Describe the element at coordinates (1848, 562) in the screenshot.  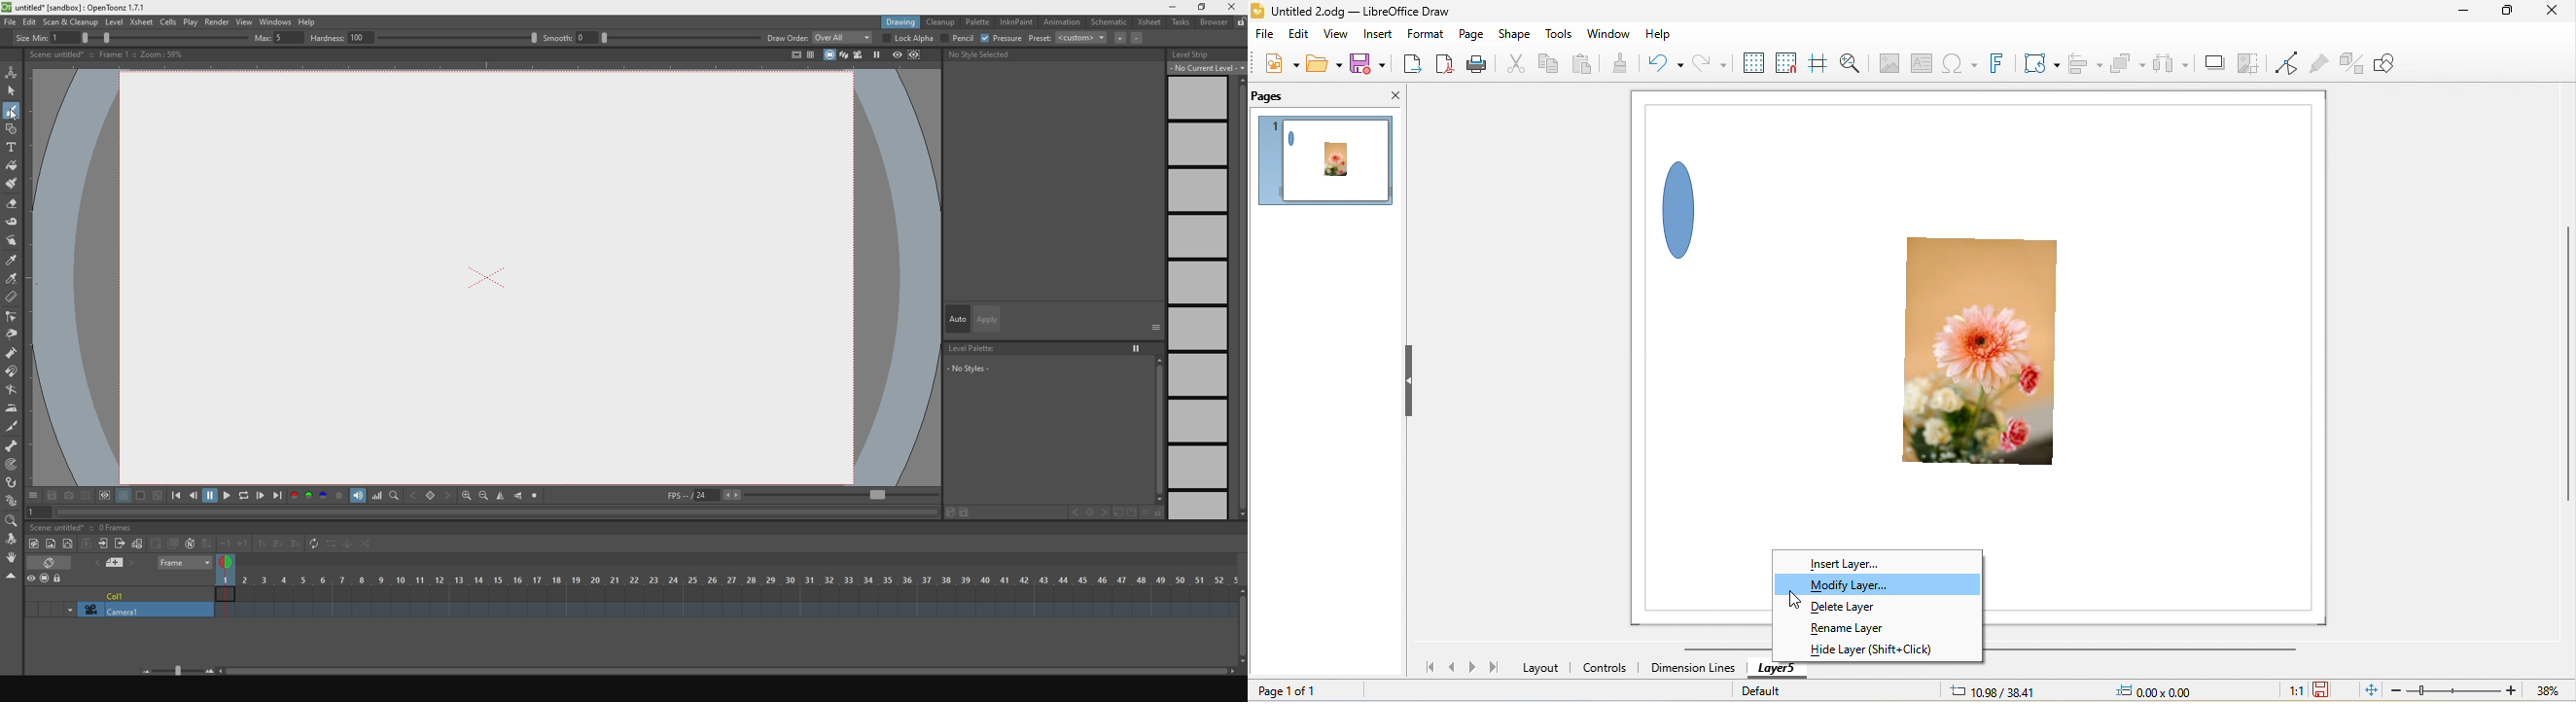
I see `insert layer` at that location.